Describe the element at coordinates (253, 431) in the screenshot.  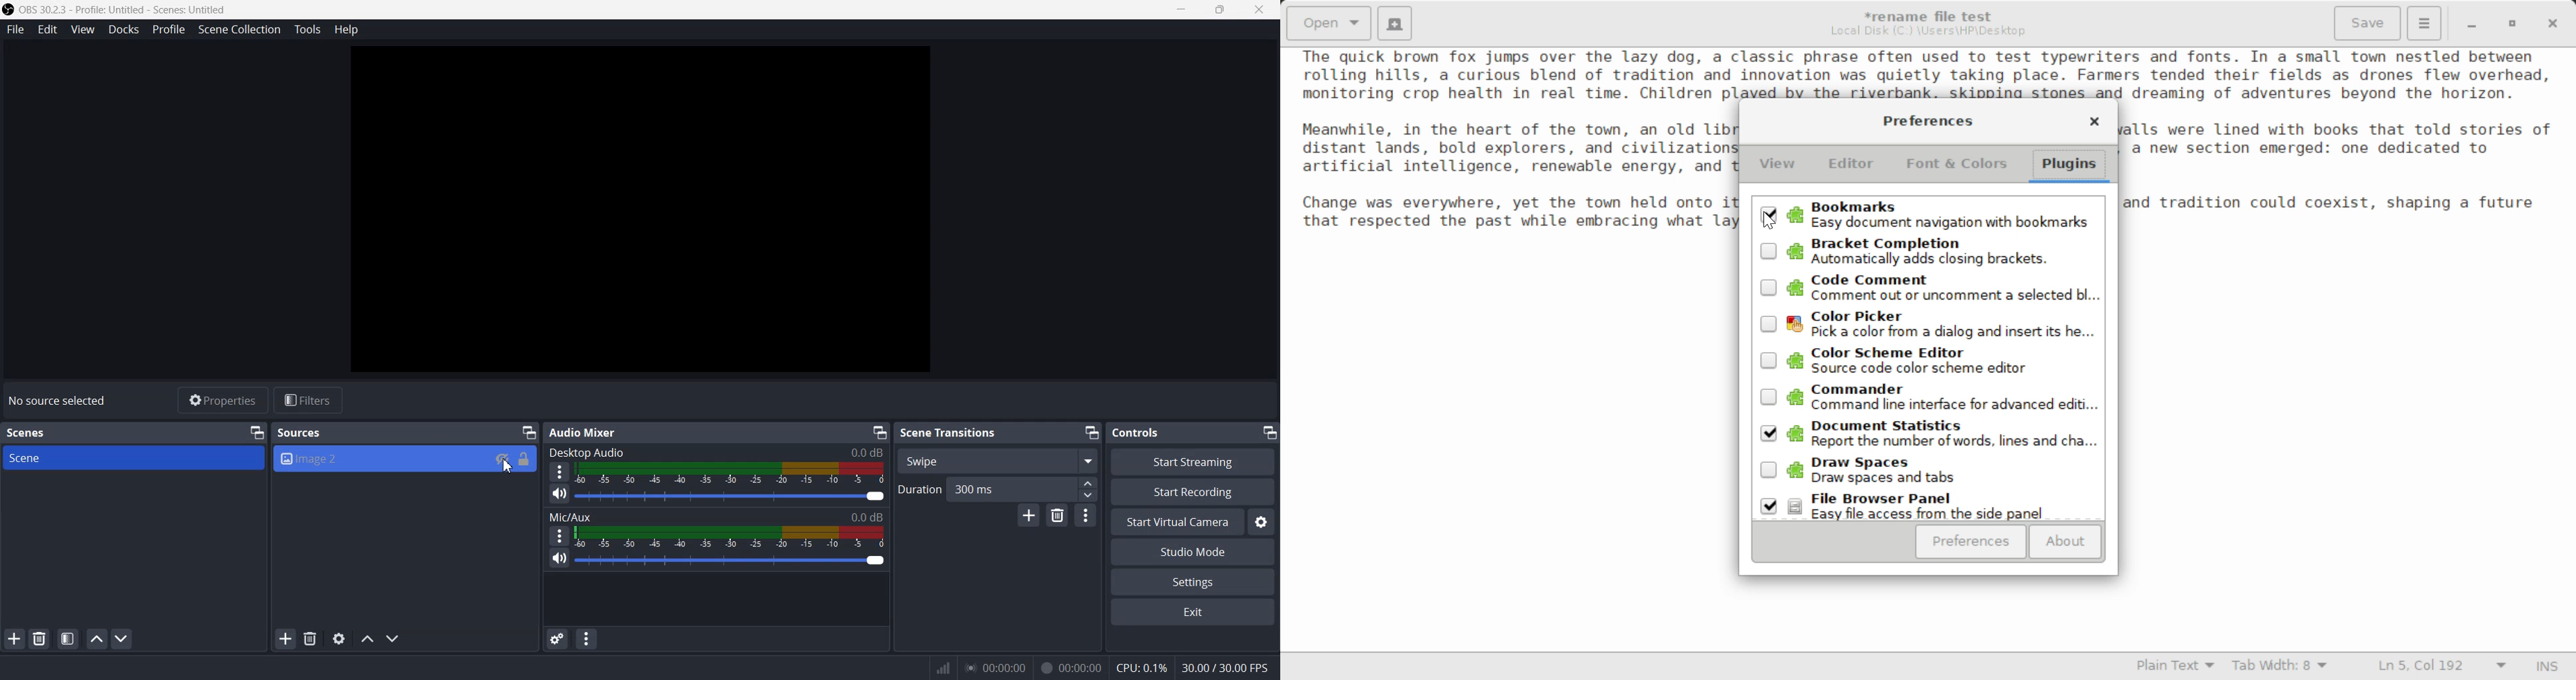
I see `Minimize` at that location.